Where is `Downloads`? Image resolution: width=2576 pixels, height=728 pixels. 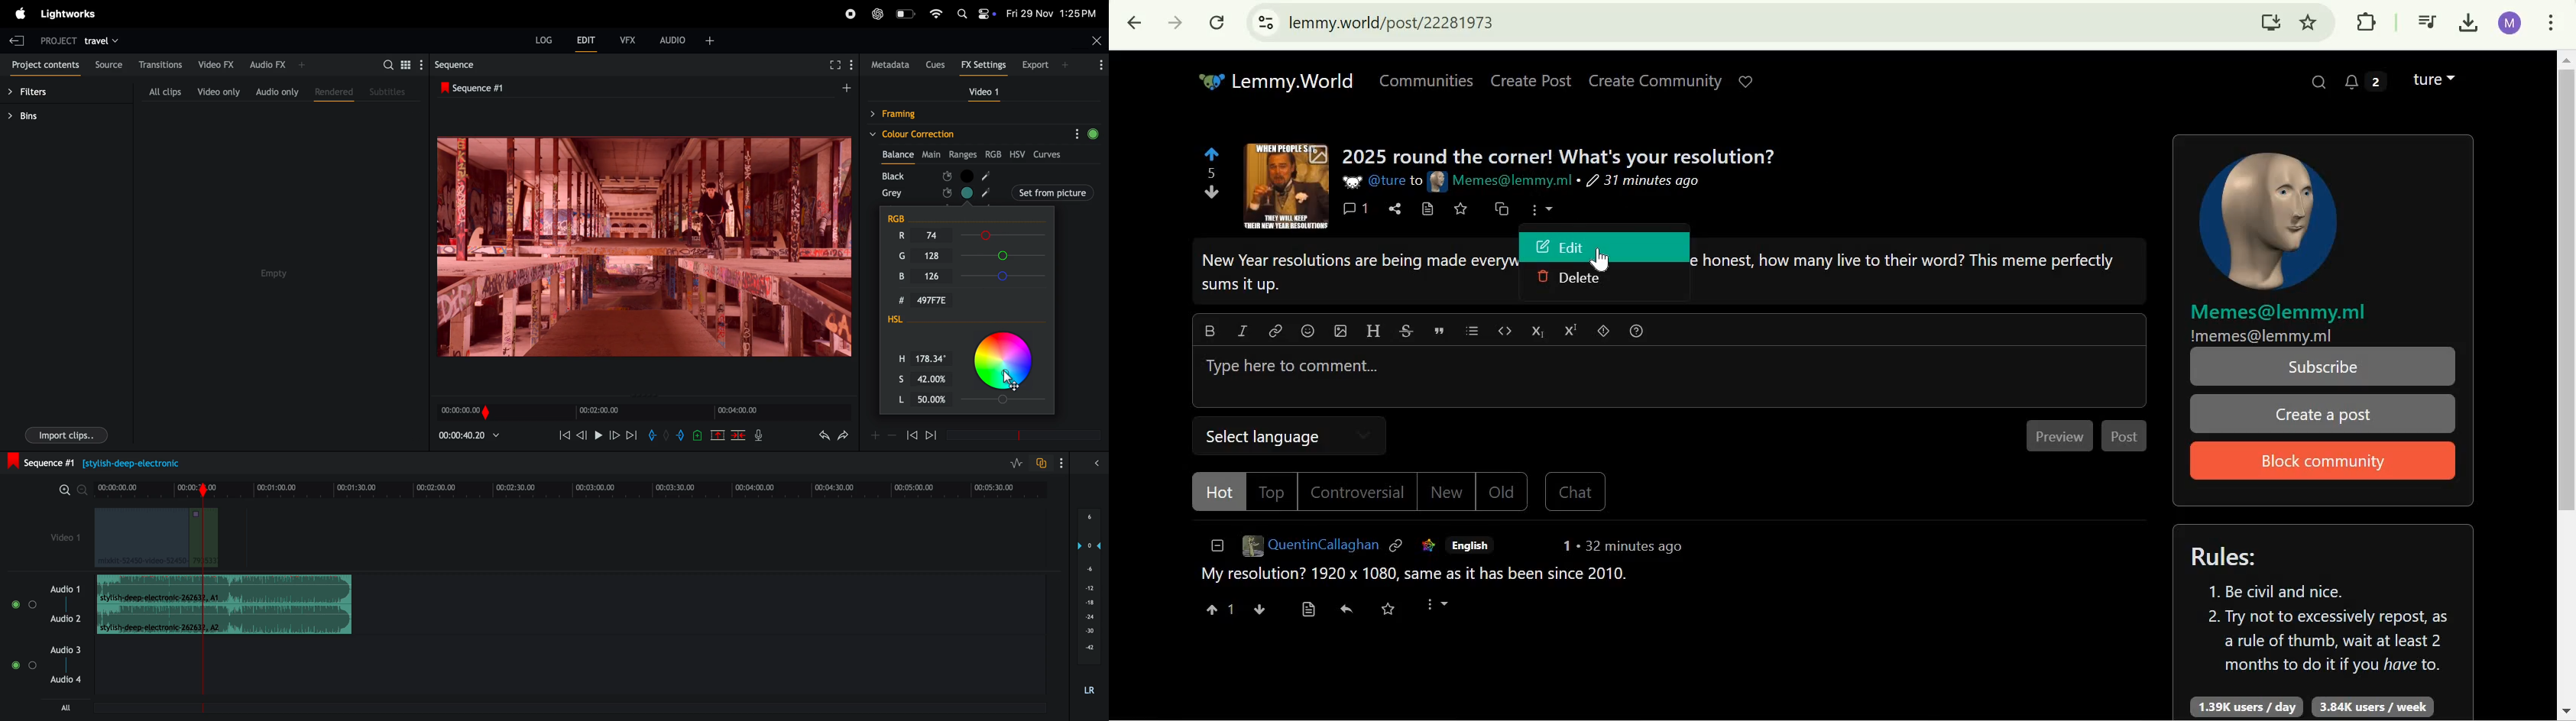
Downloads is located at coordinates (2471, 24).